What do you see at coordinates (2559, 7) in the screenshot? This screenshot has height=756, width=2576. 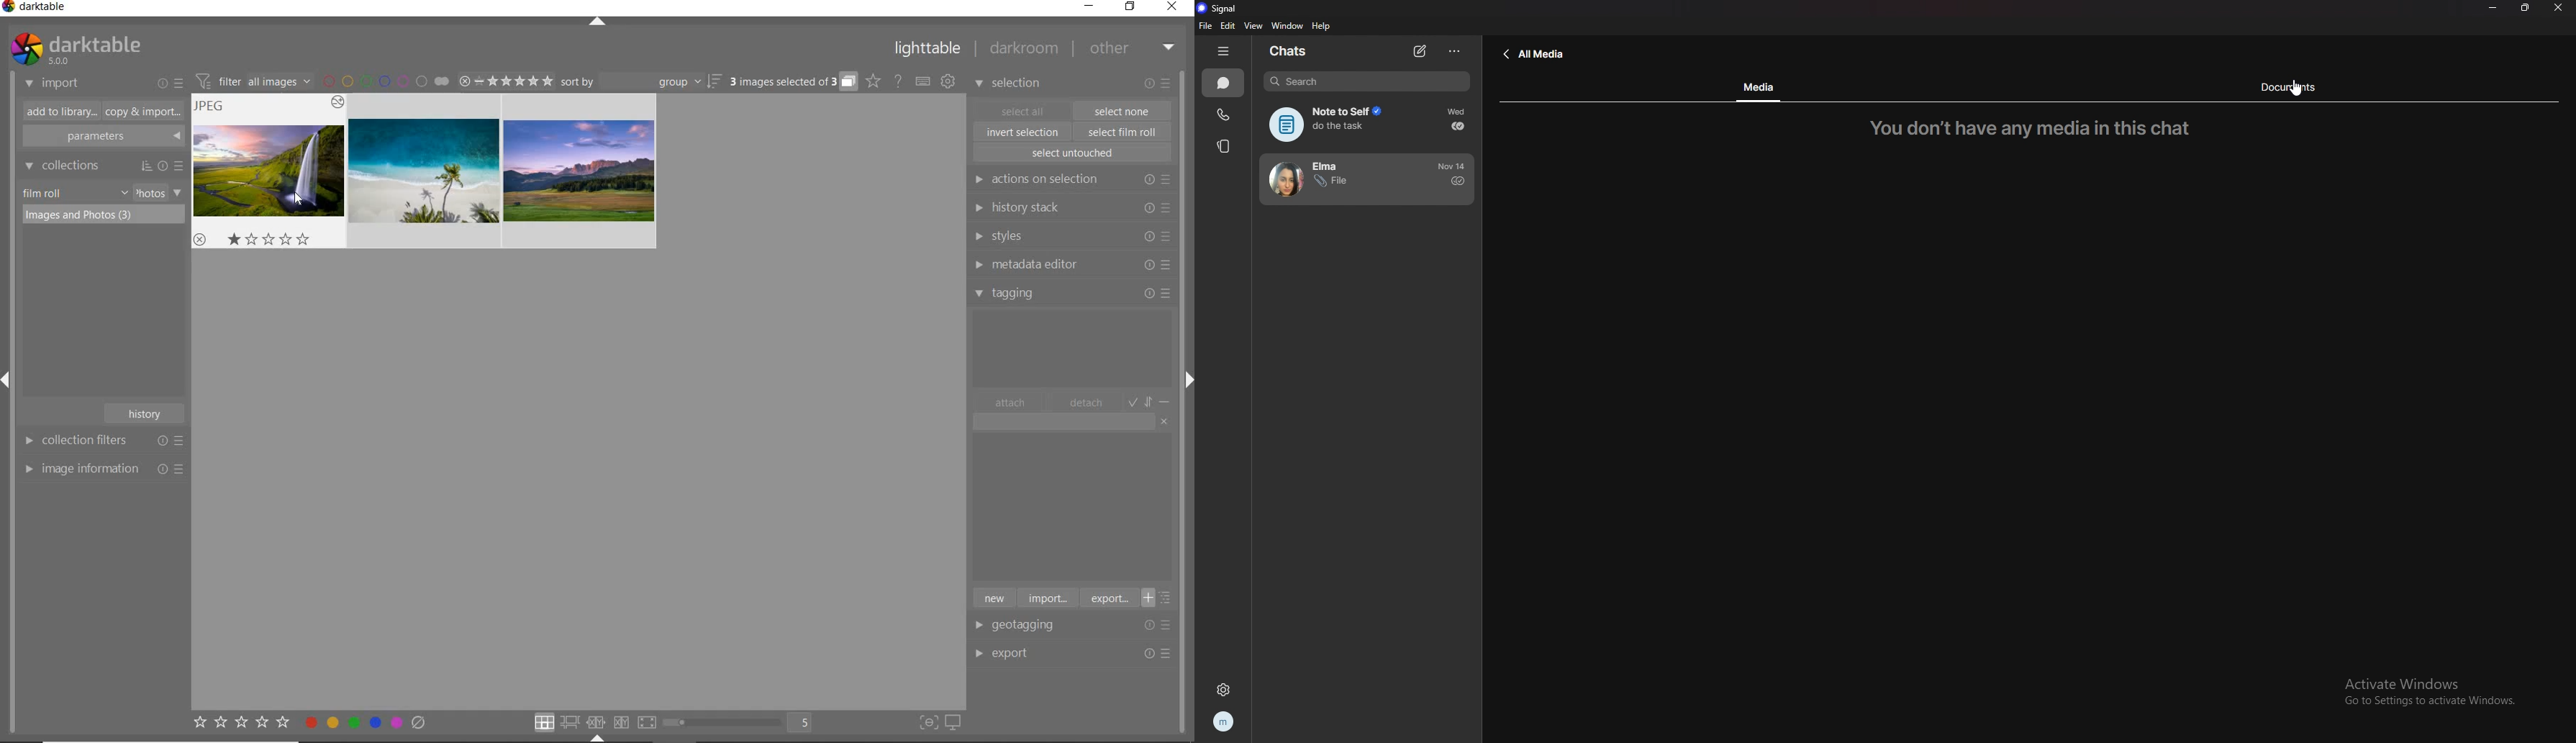 I see `close` at bounding box center [2559, 7].